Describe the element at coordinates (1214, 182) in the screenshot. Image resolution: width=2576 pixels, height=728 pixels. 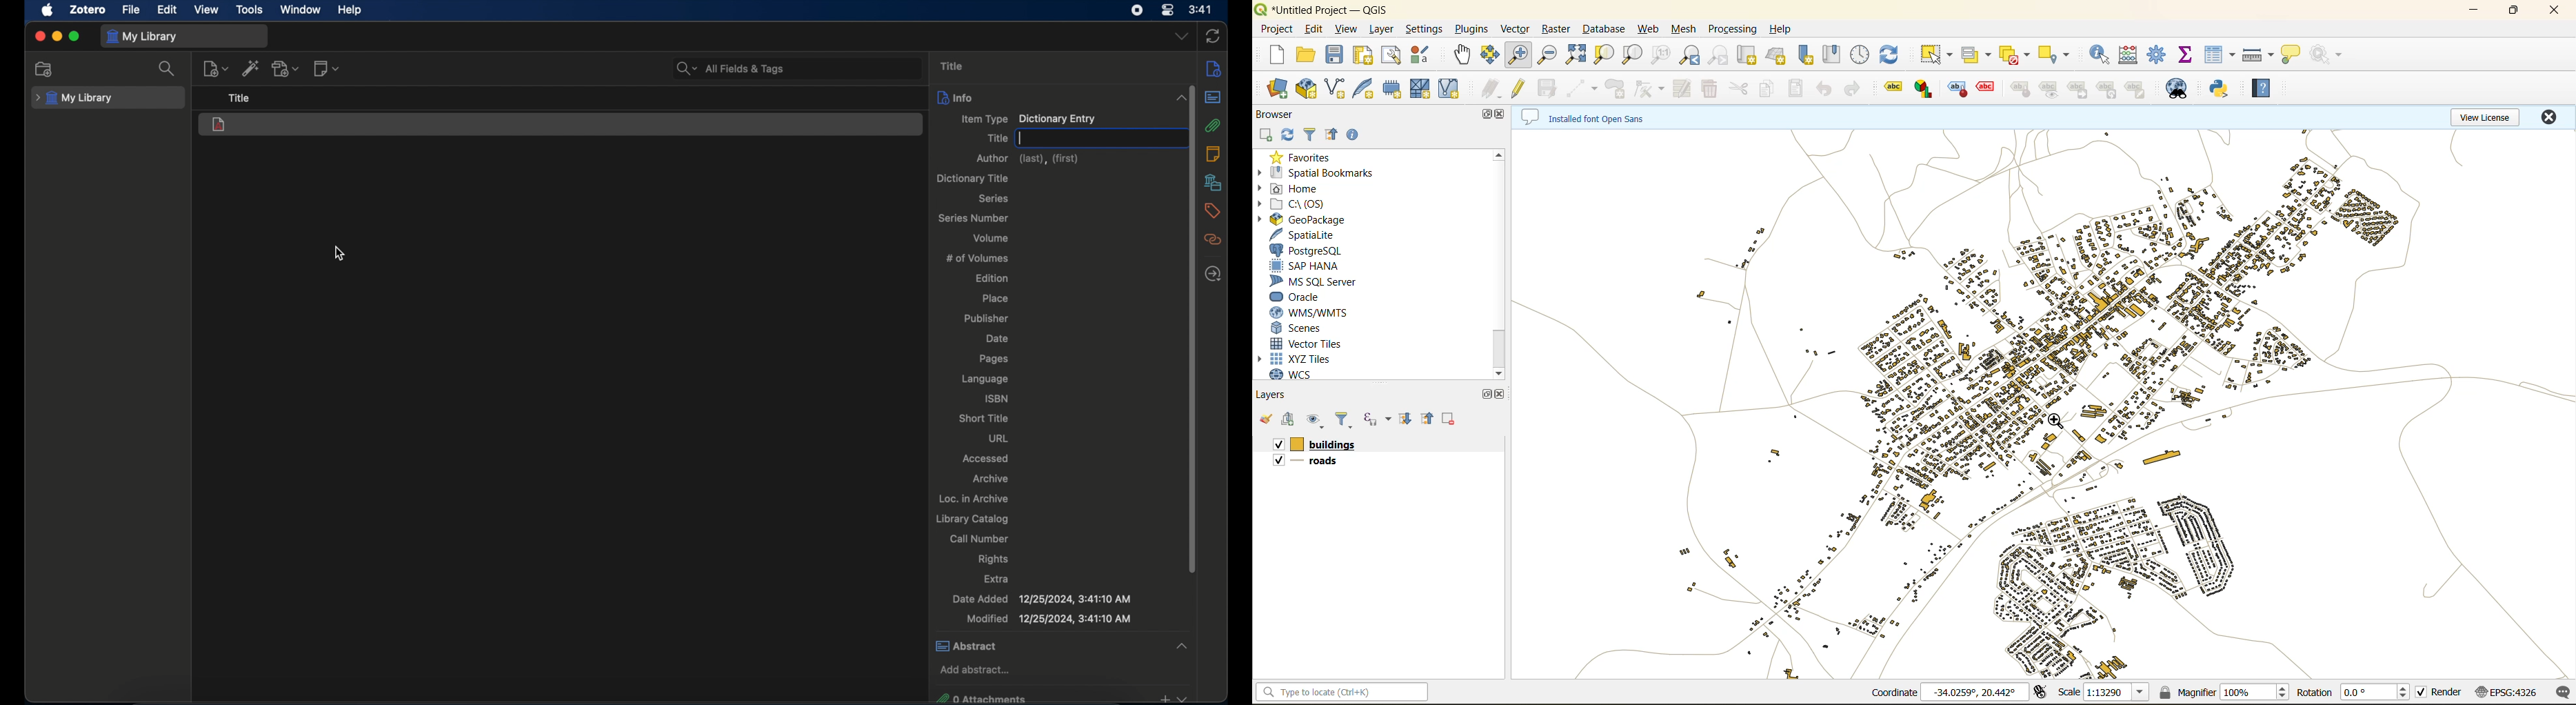
I see `libraries` at that location.